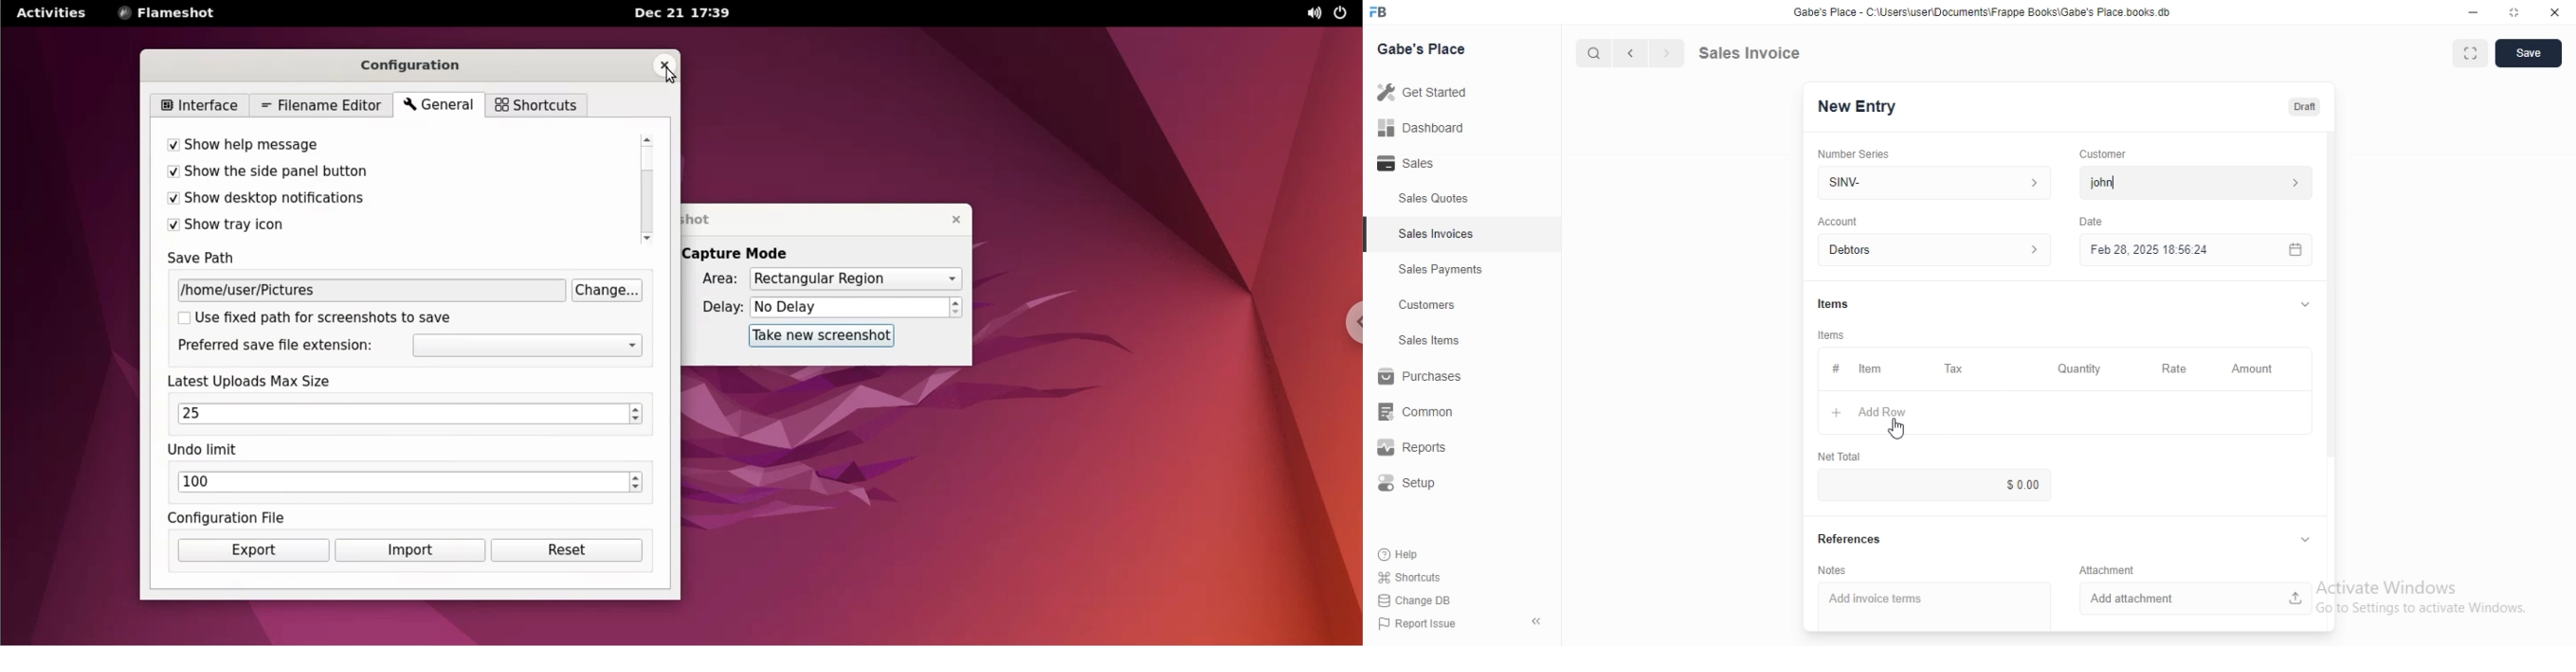  Describe the element at coordinates (1760, 52) in the screenshot. I see `Sales Invoice` at that location.